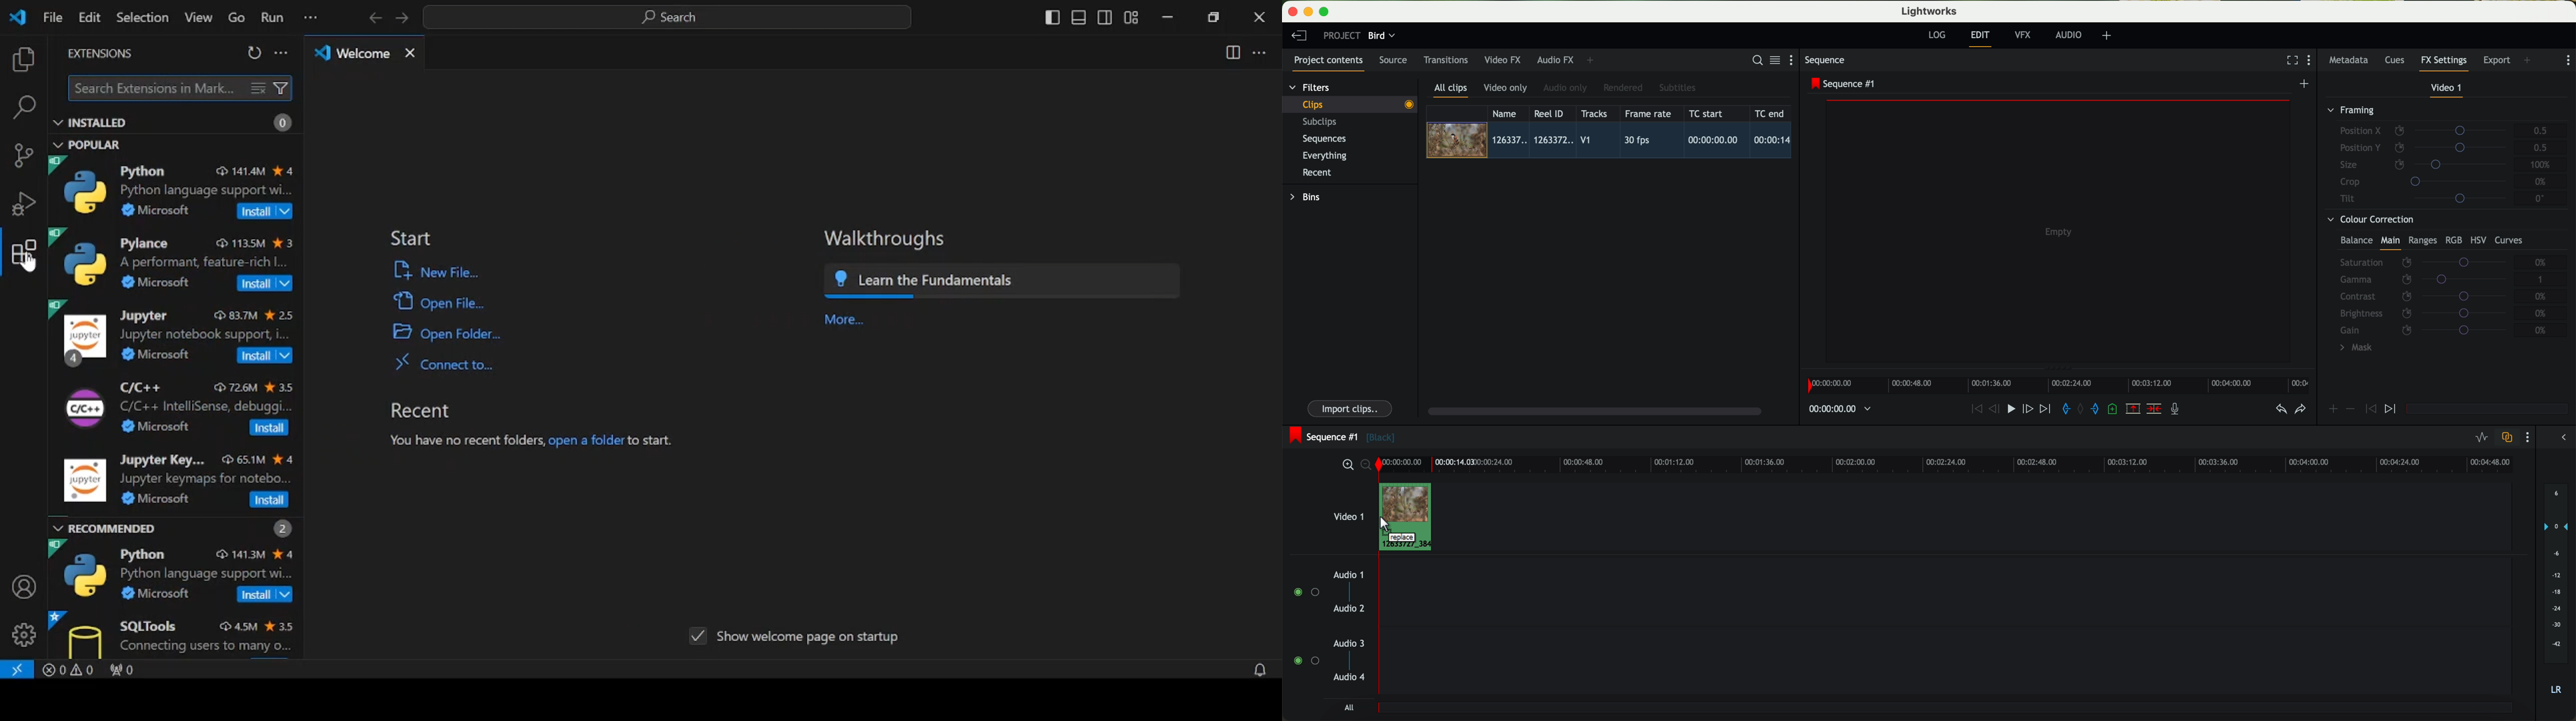  Describe the element at coordinates (130, 670) in the screenshot. I see `no ports forwarded` at that location.